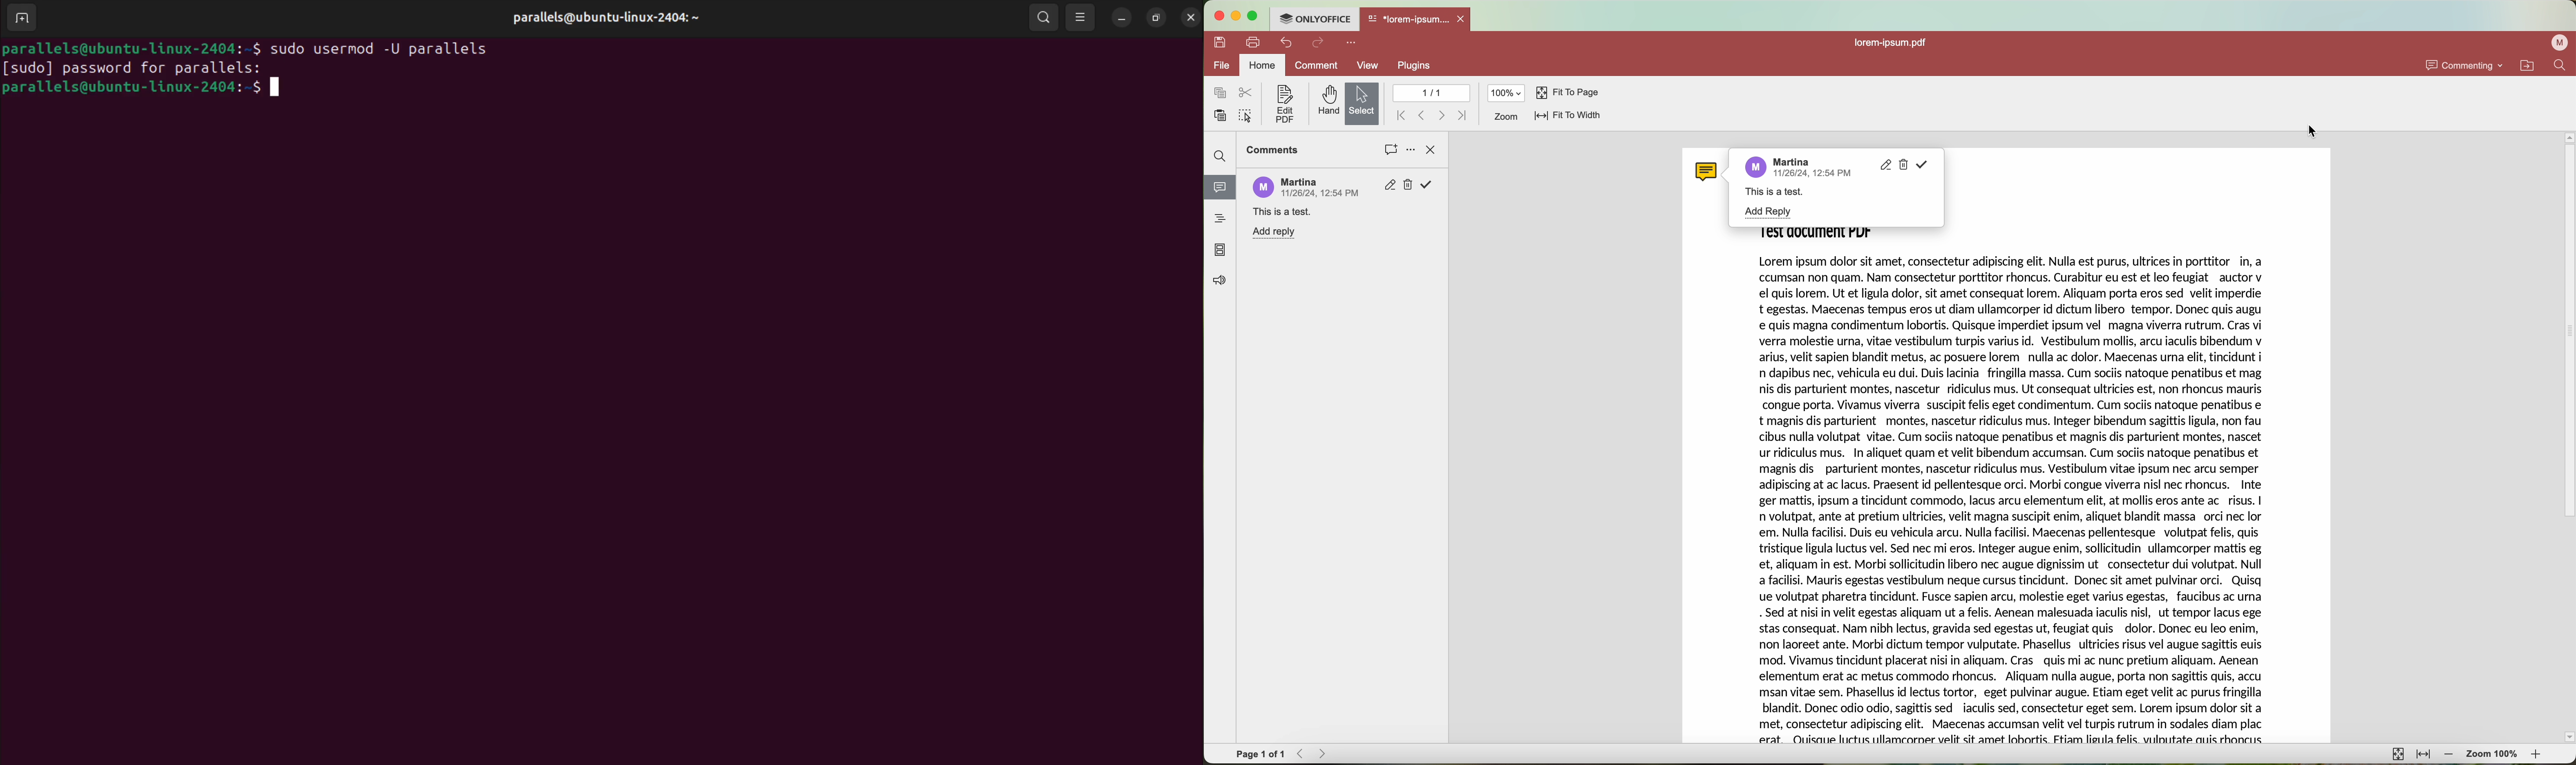 Image resolution: width=2576 pixels, height=784 pixels. Describe the element at coordinates (602, 19) in the screenshot. I see `user profile` at that location.